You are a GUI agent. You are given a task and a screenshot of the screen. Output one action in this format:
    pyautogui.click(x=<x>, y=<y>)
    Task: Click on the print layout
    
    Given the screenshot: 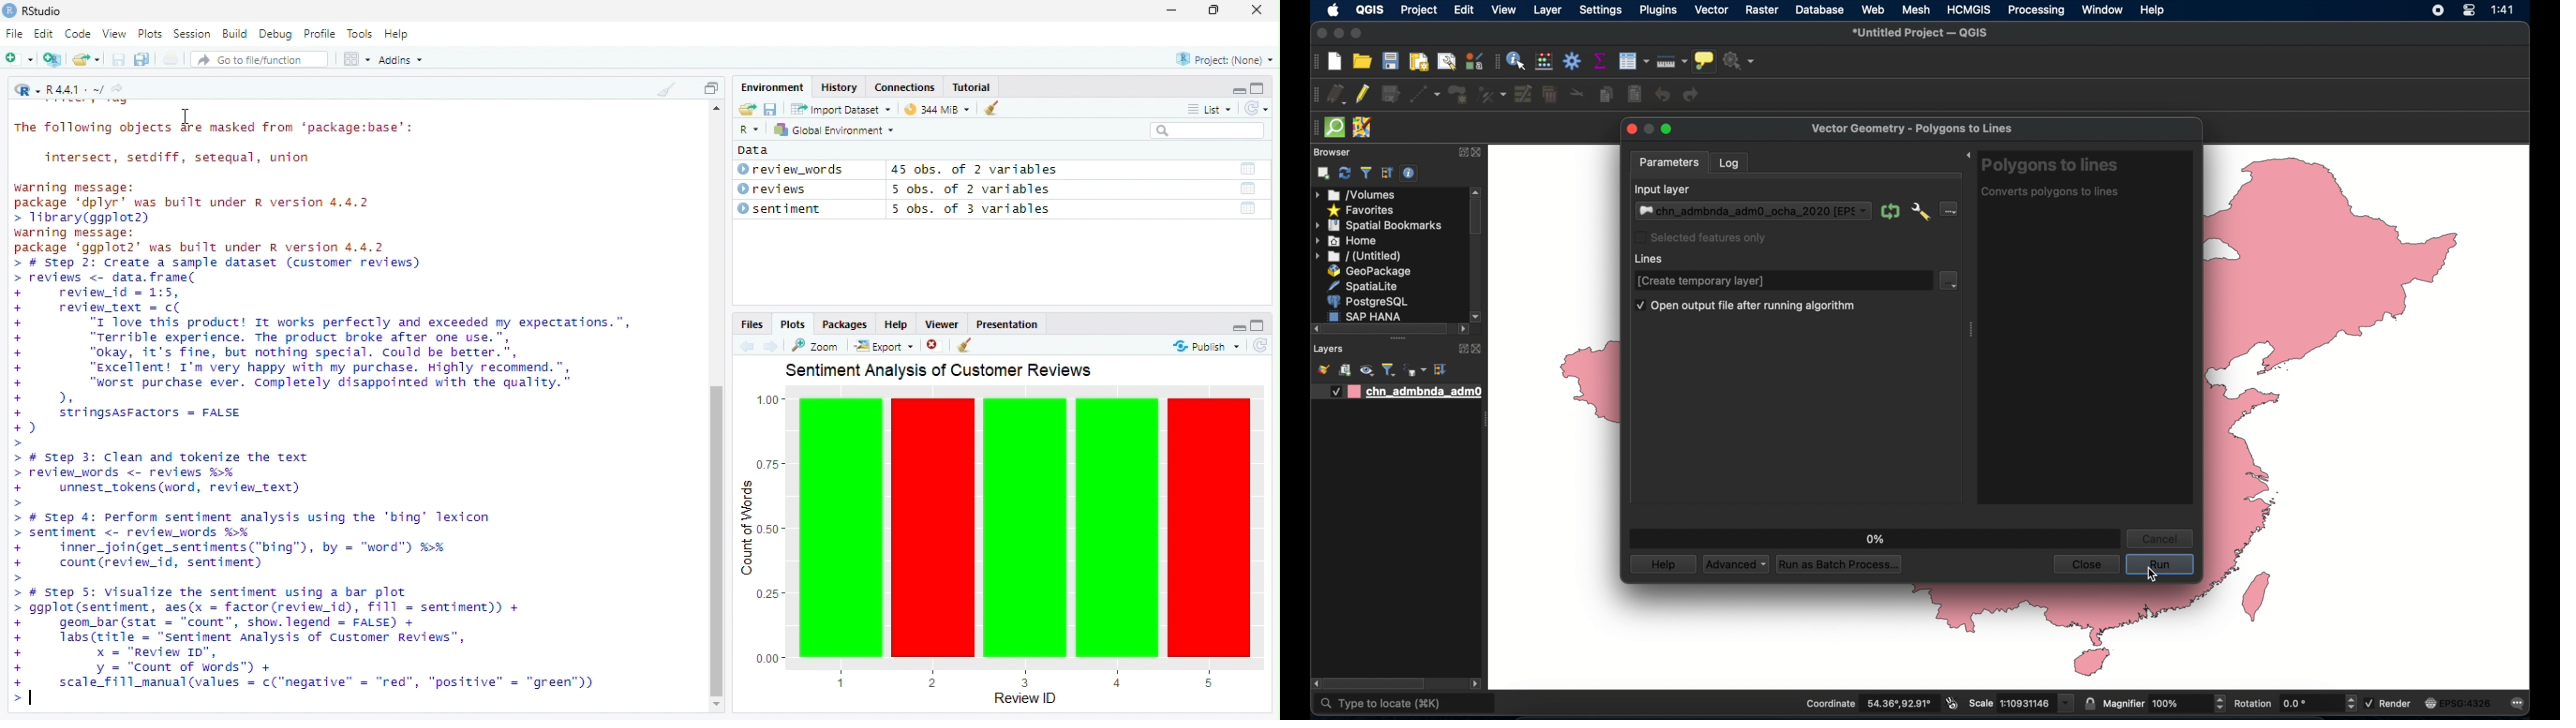 What is the action you would take?
    pyautogui.click(x=1417, y=61)
    